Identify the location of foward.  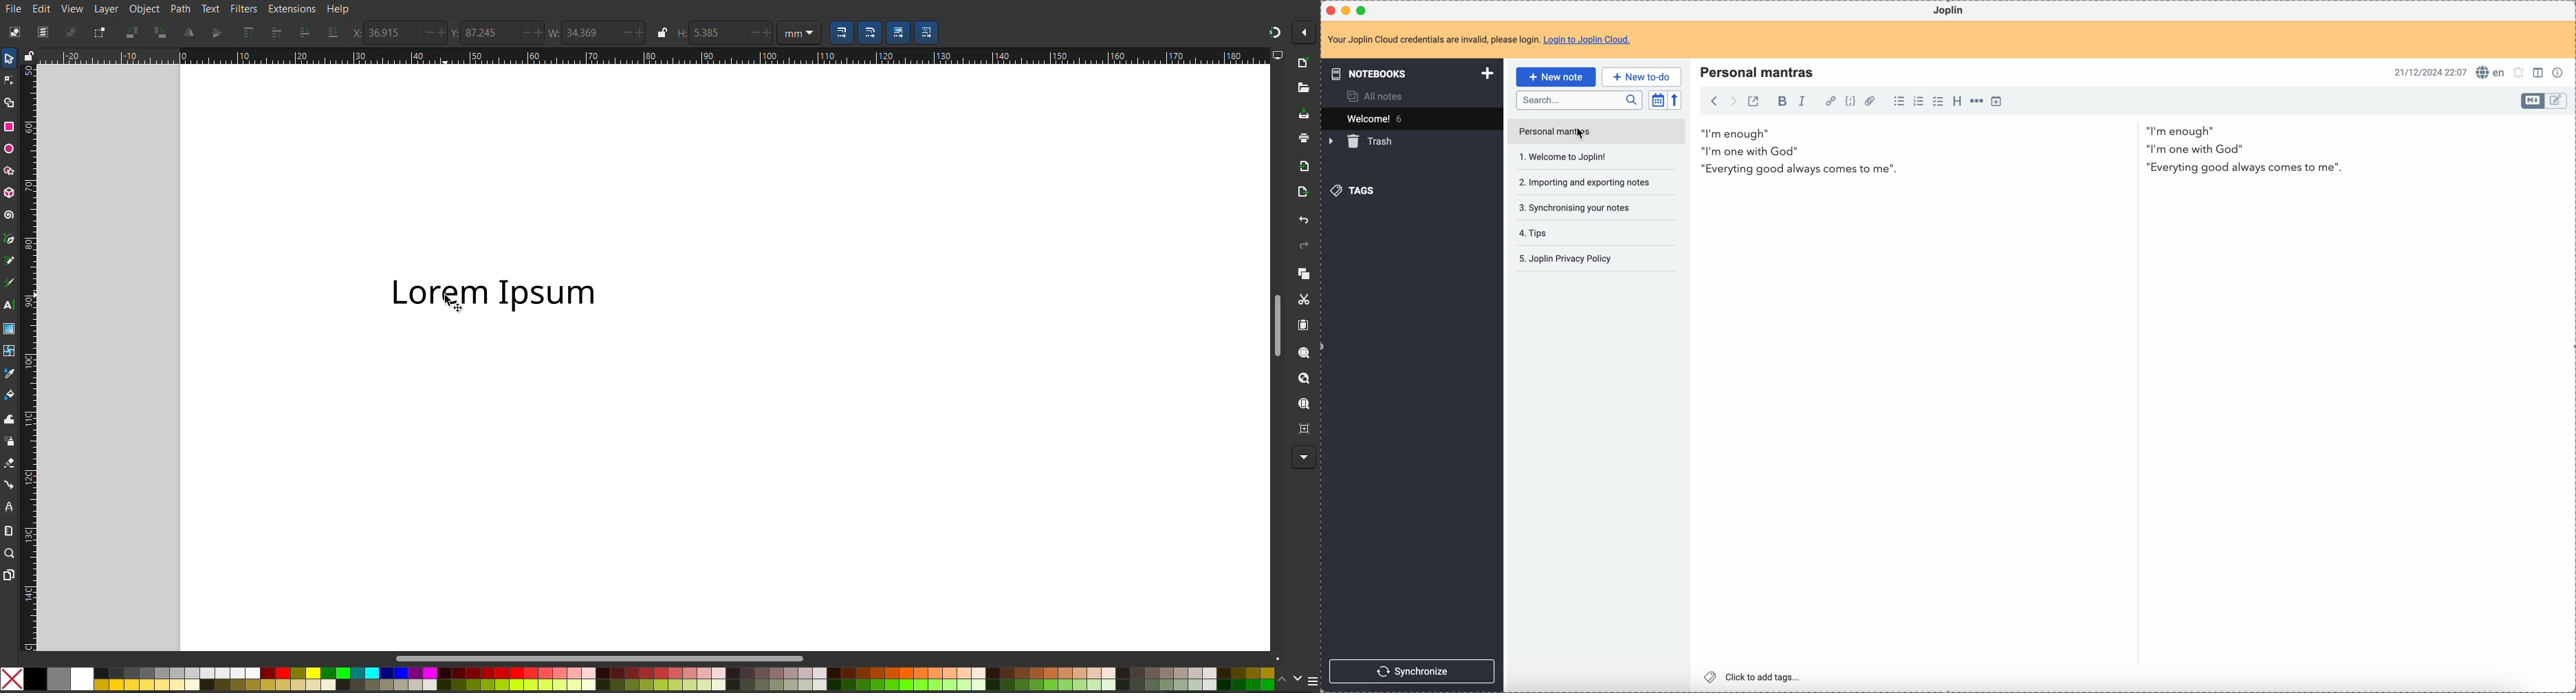
(1733, 101).